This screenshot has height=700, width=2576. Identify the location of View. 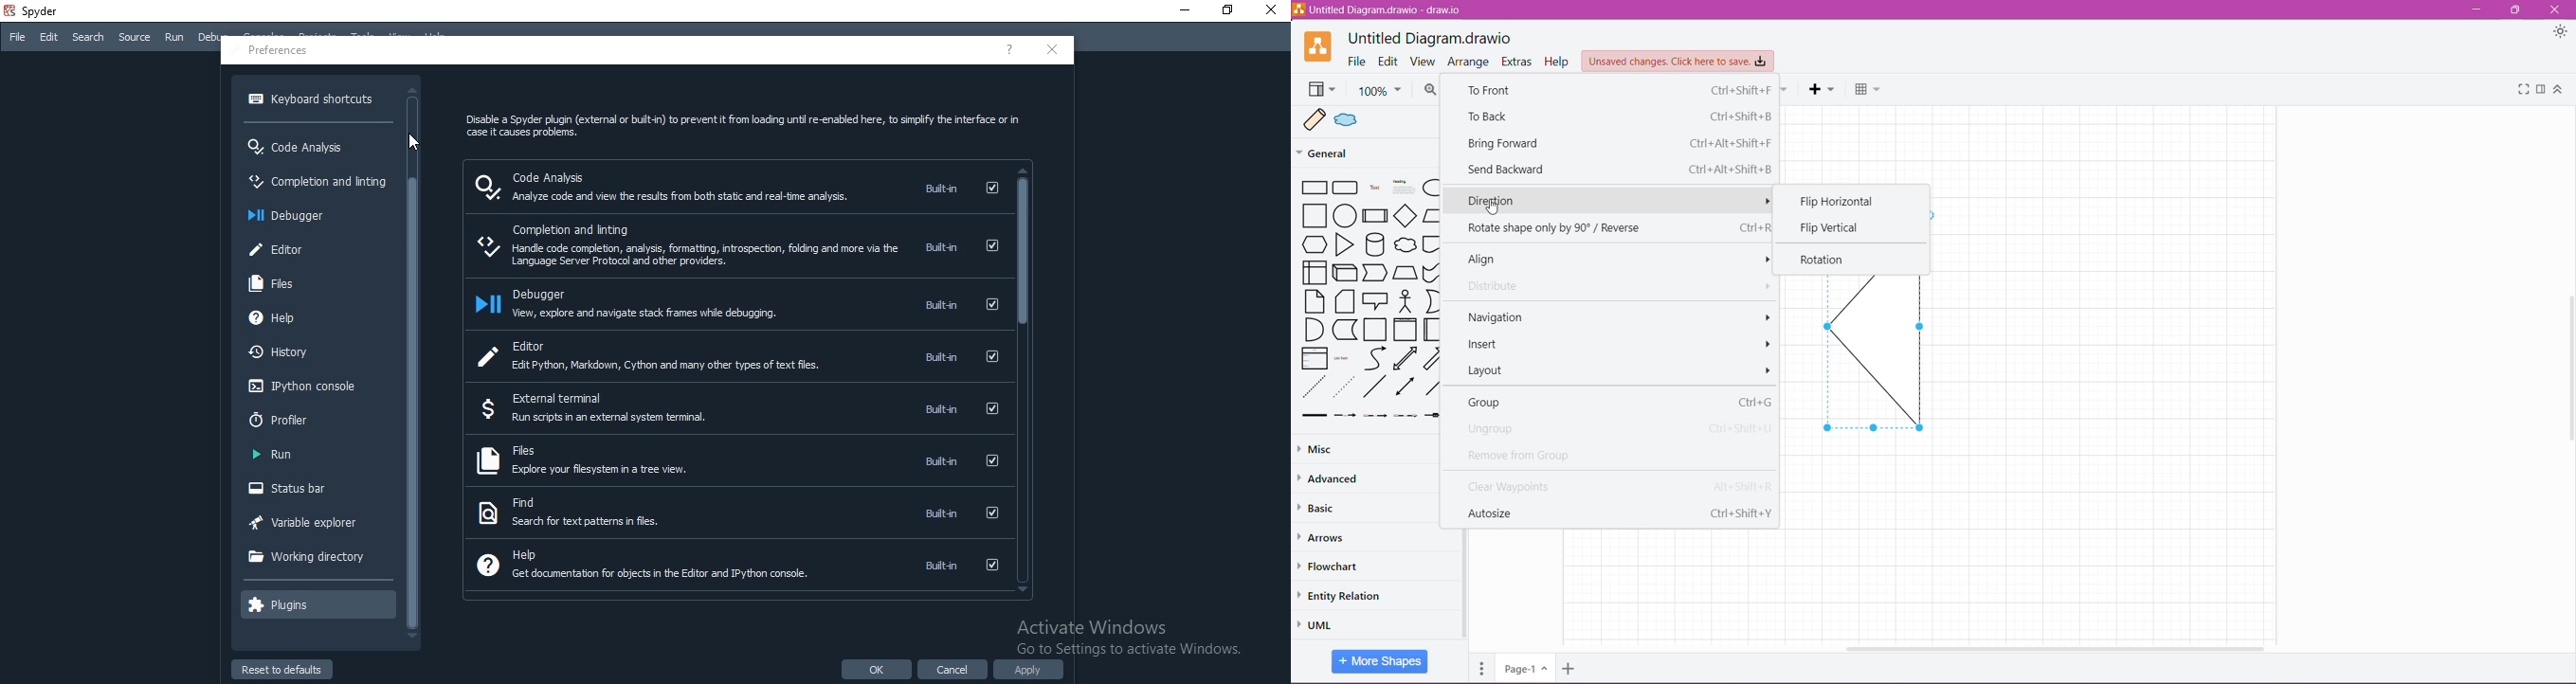
(1424, 61).